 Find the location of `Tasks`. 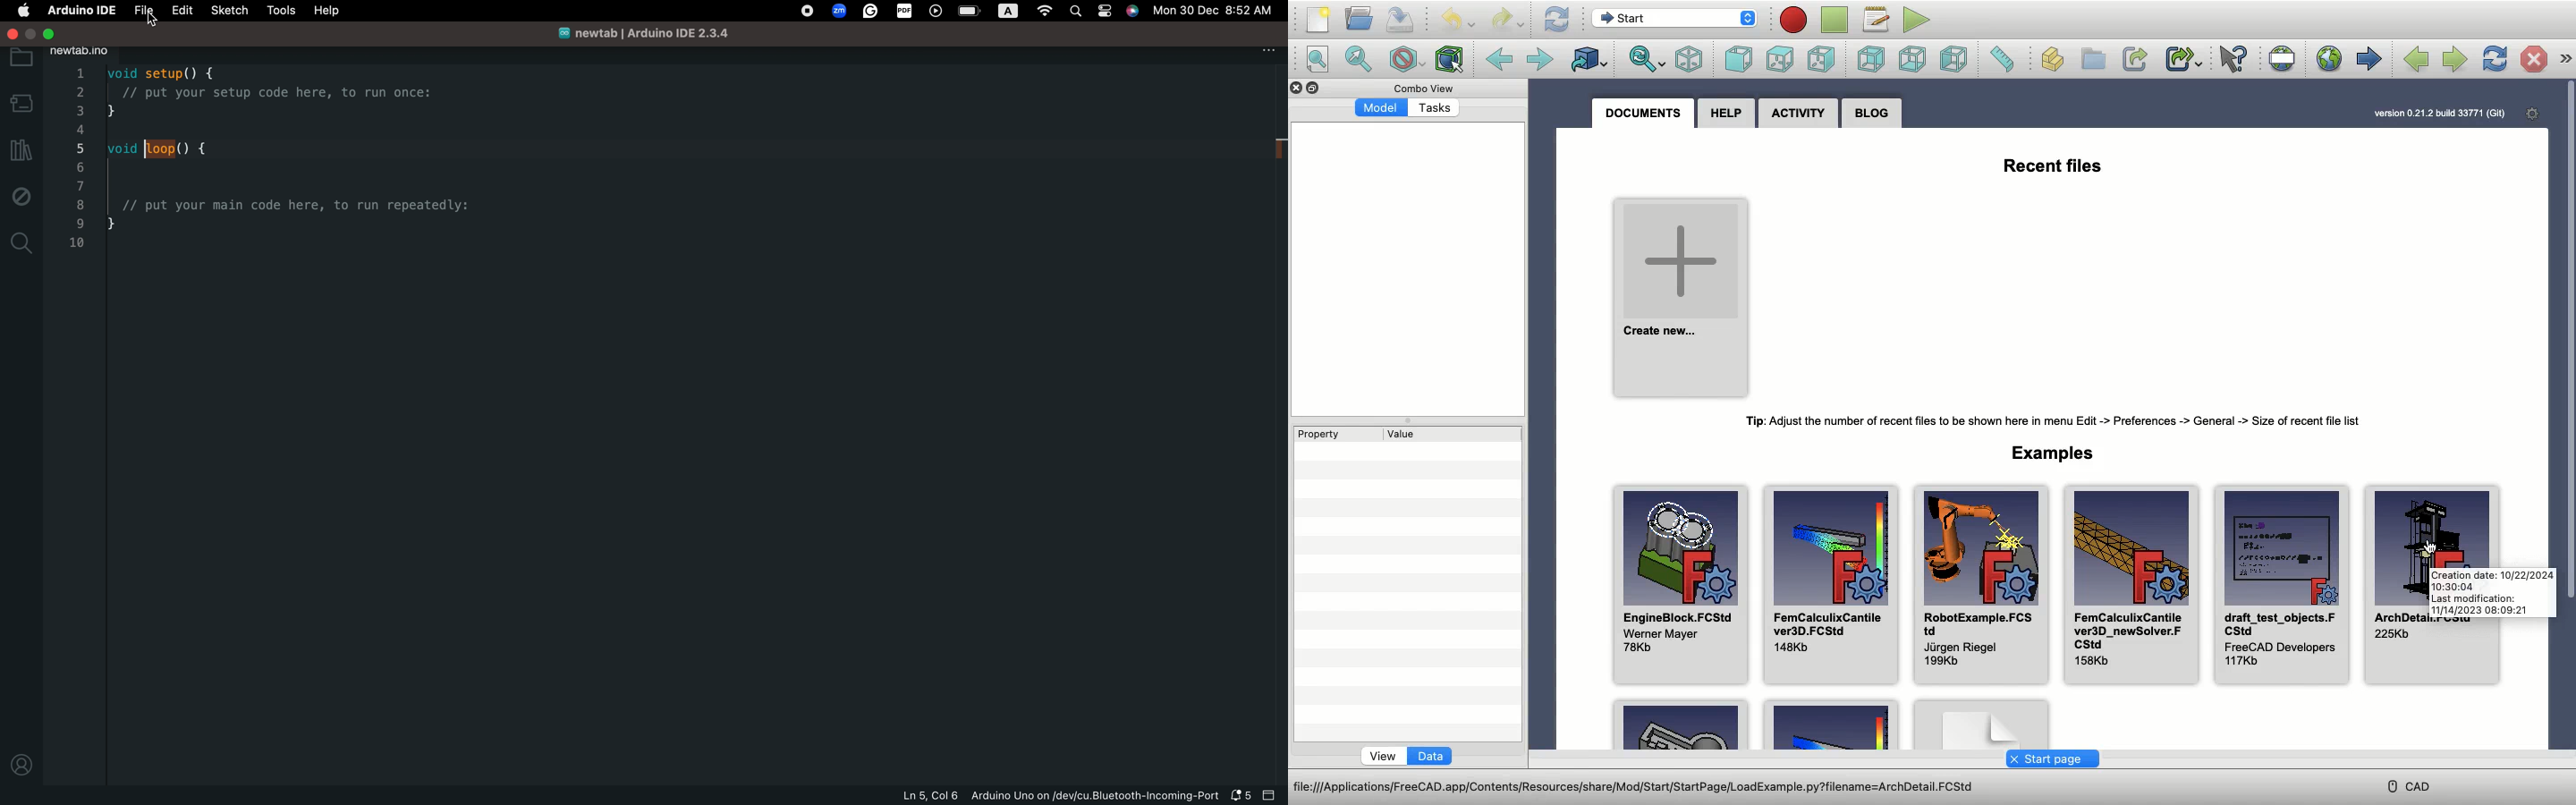

Tasks is located at coordinates (1433, 108).